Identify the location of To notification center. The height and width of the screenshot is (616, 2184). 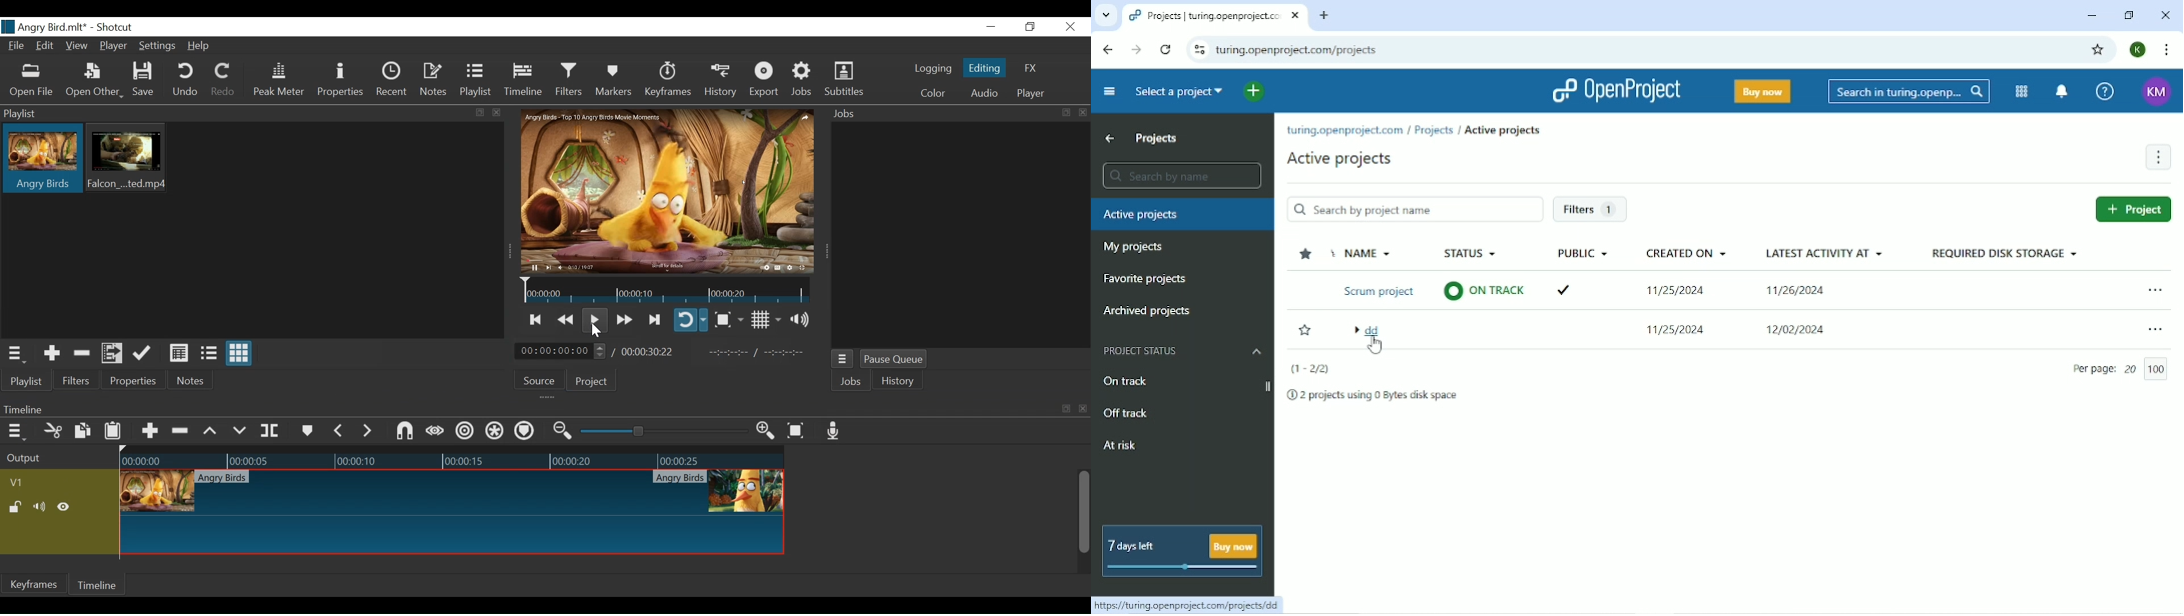
(2061, 92).